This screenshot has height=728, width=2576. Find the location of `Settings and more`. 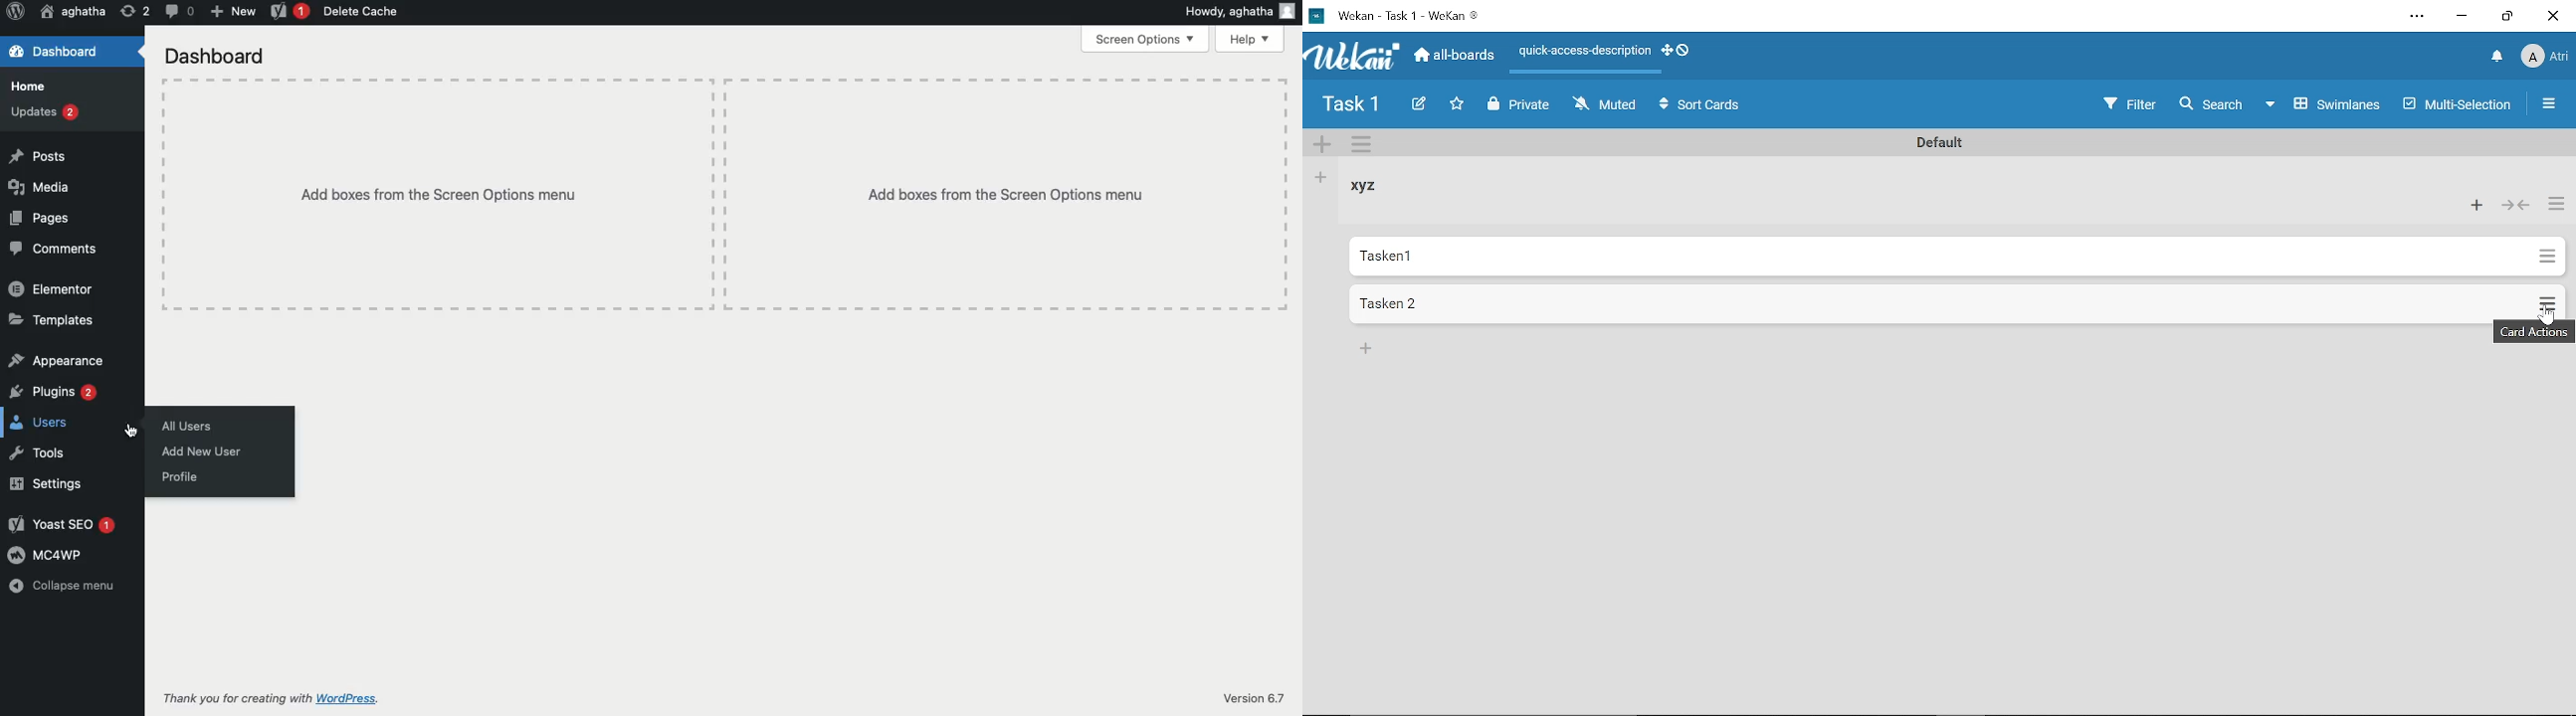

Settings and more is located at coordinates (2413, 17).